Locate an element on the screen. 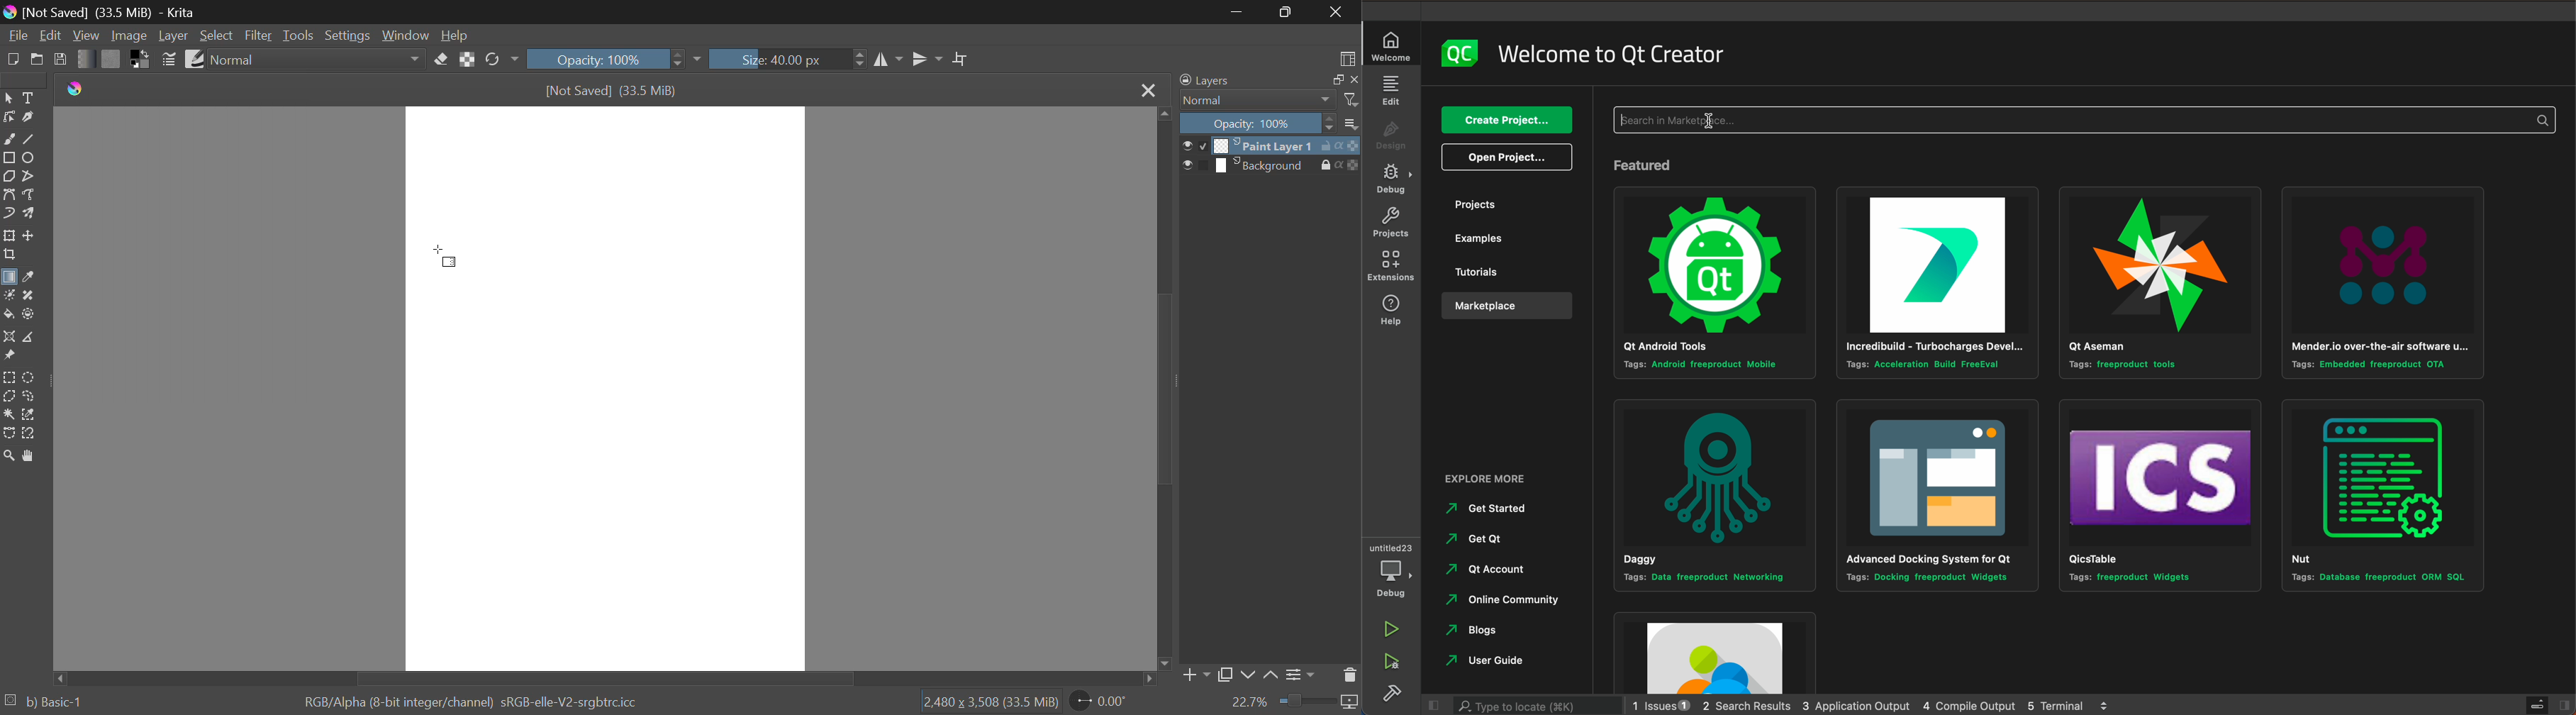  preview is located at coordinates (1198, 146).